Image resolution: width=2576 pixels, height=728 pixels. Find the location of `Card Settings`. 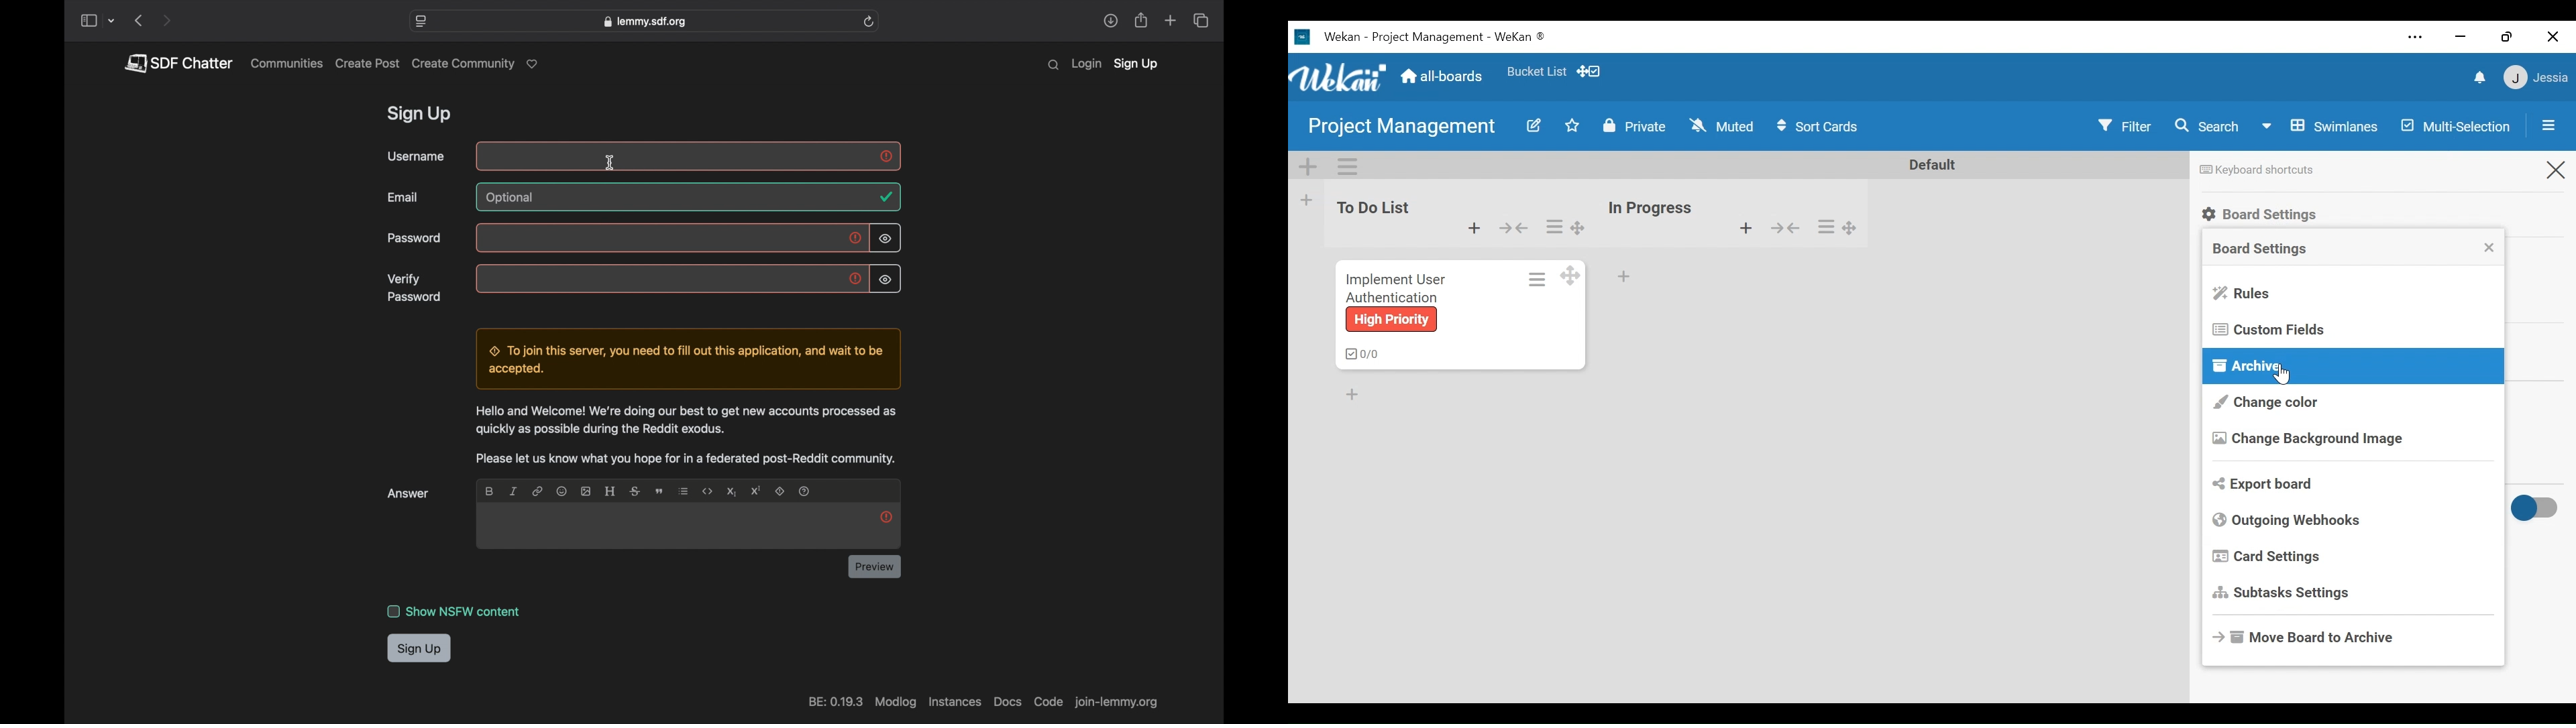

Card Settings is located at coordinates (2268, 556).